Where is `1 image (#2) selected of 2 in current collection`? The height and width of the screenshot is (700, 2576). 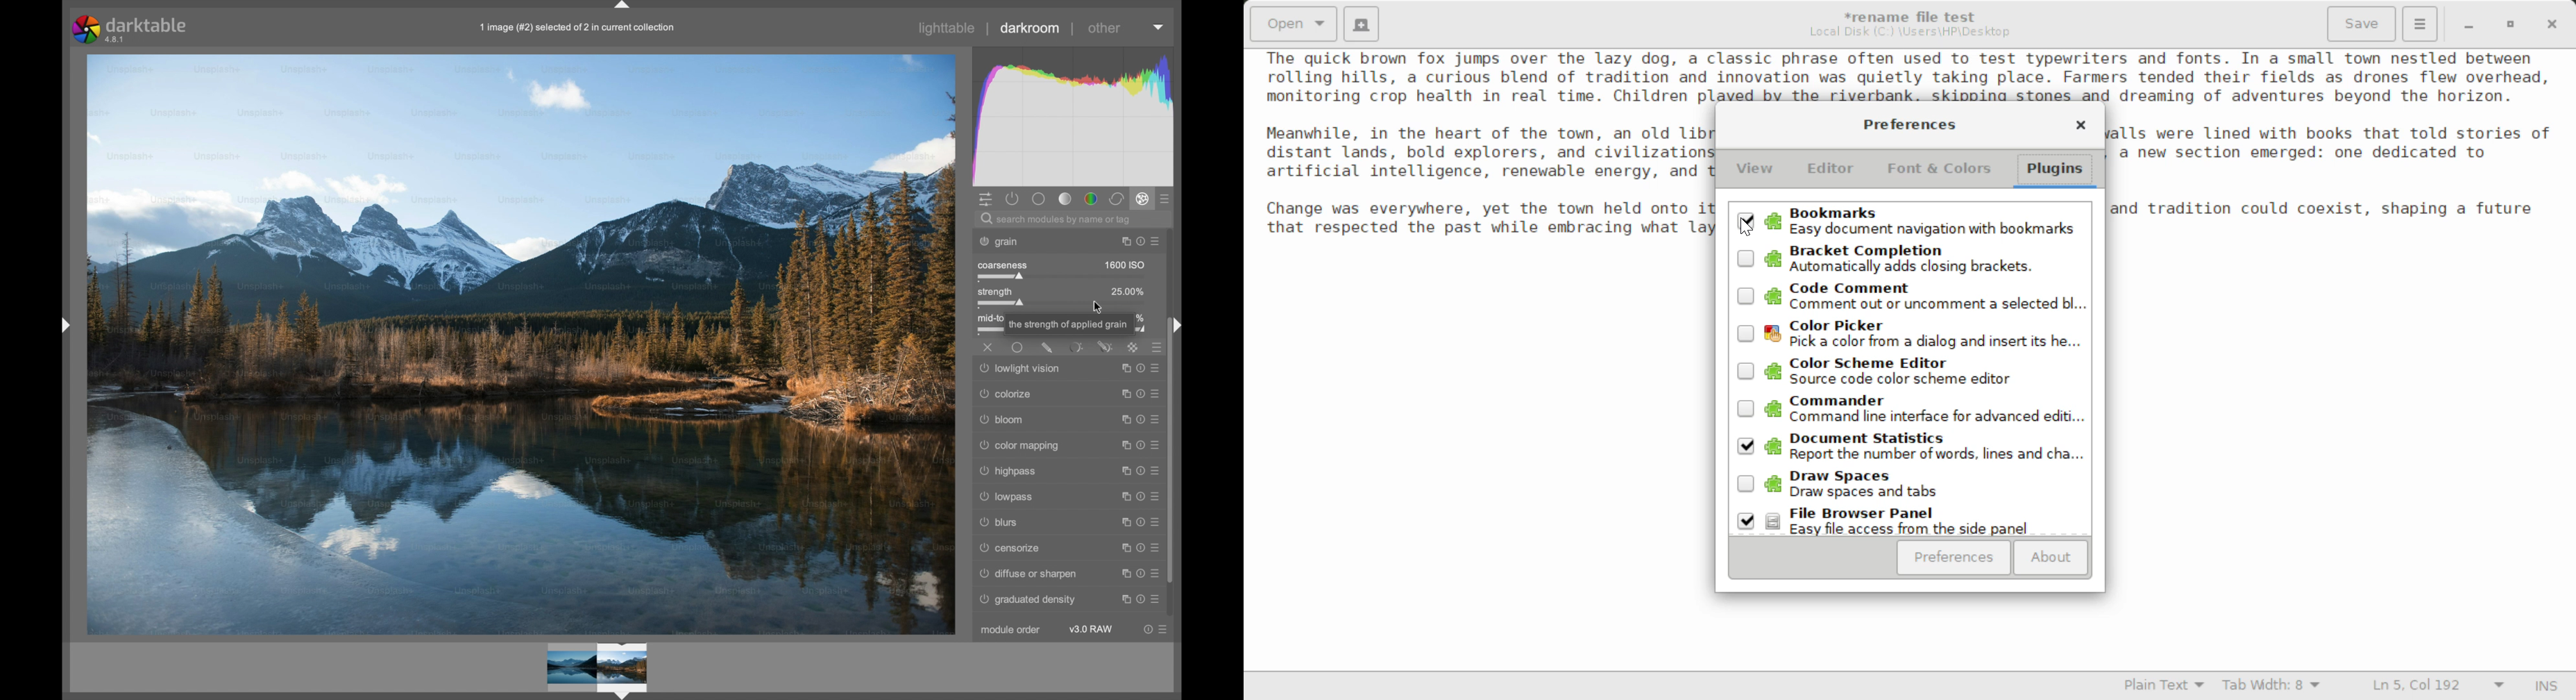 1 image (#2) selected of 2 in current collection is located at coordinates (583, 32).